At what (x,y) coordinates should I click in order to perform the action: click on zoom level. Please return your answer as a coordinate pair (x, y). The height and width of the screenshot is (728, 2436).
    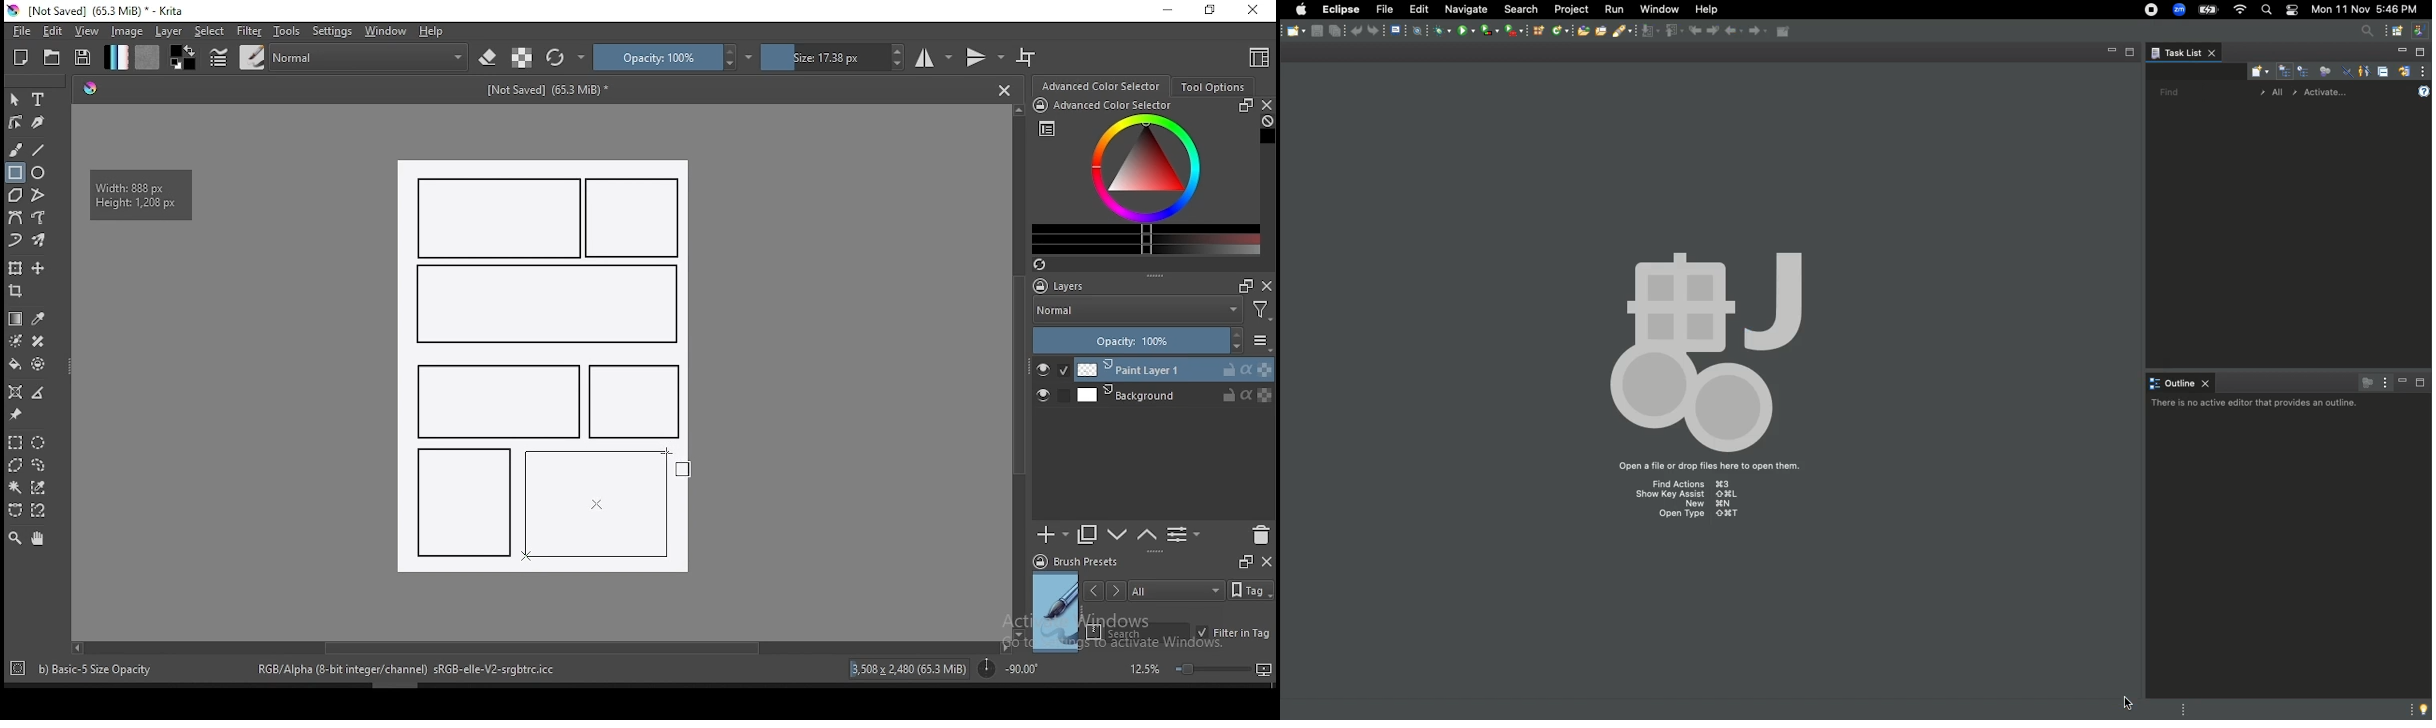
    Looking at the image, I should click on (1200, 668).